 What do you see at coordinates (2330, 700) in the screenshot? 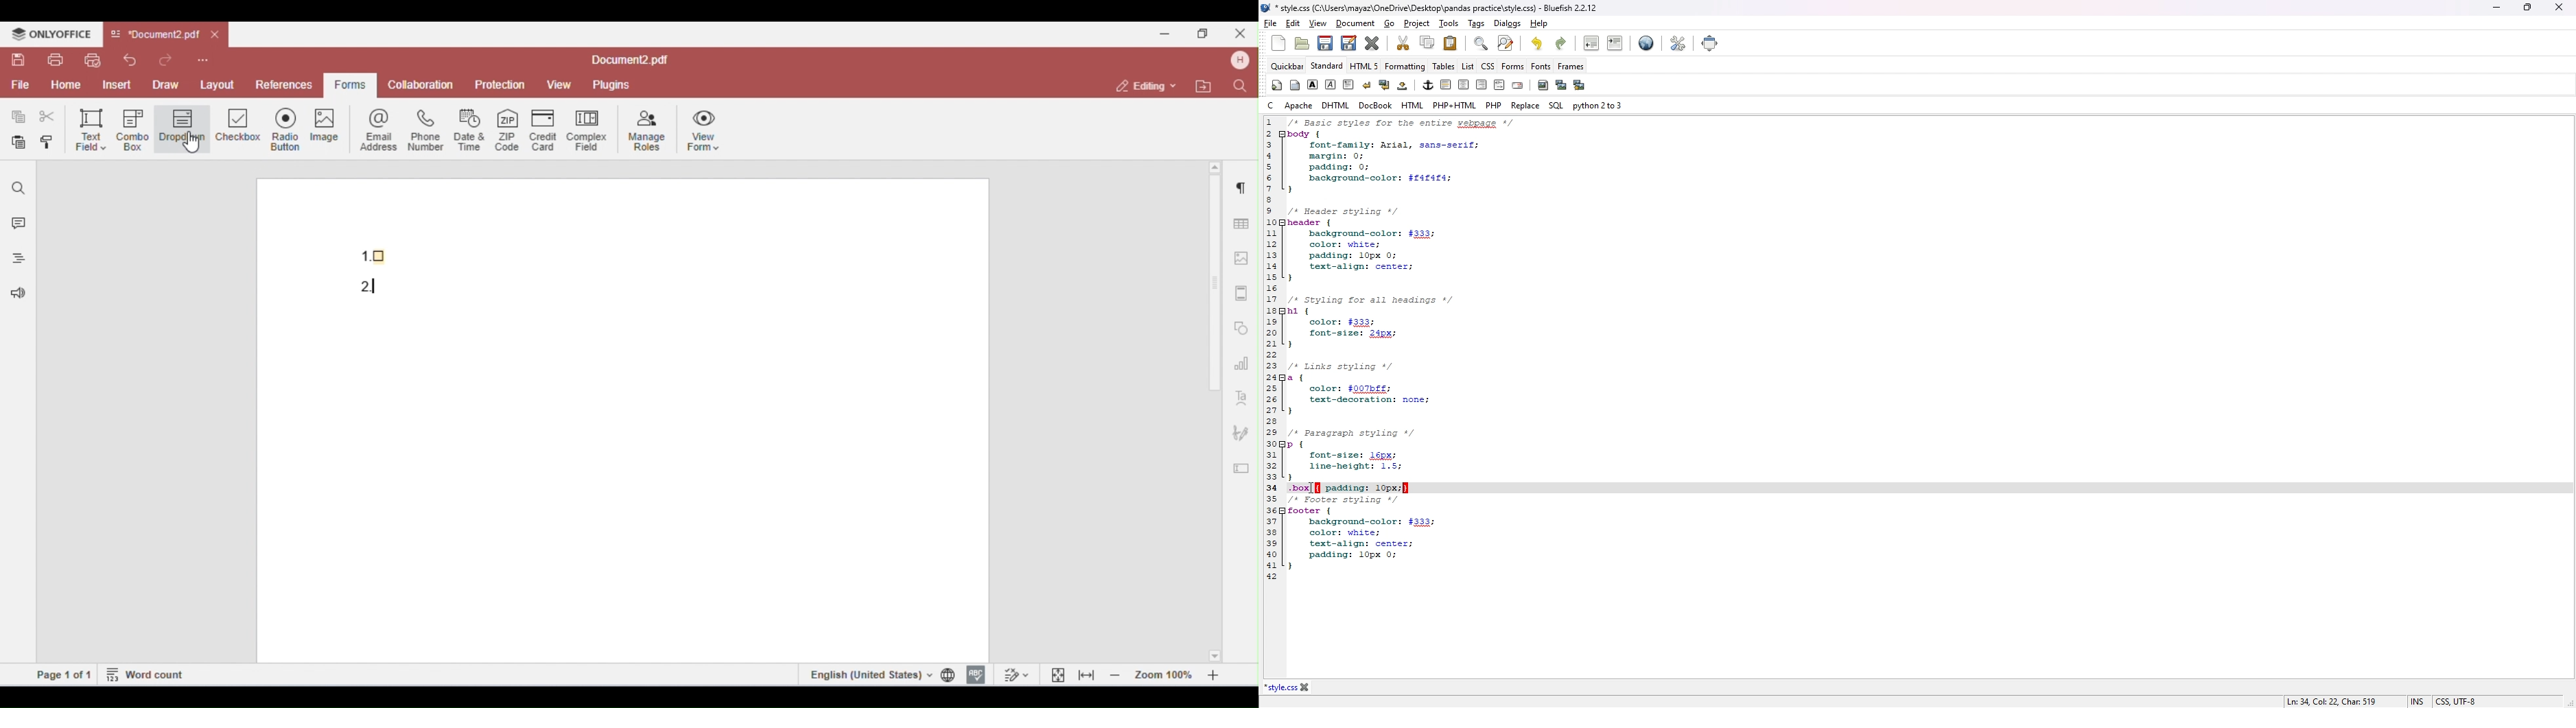
I see `Ln: 34, Col: 22, Char: 519` at bounding box center [2330, 700].